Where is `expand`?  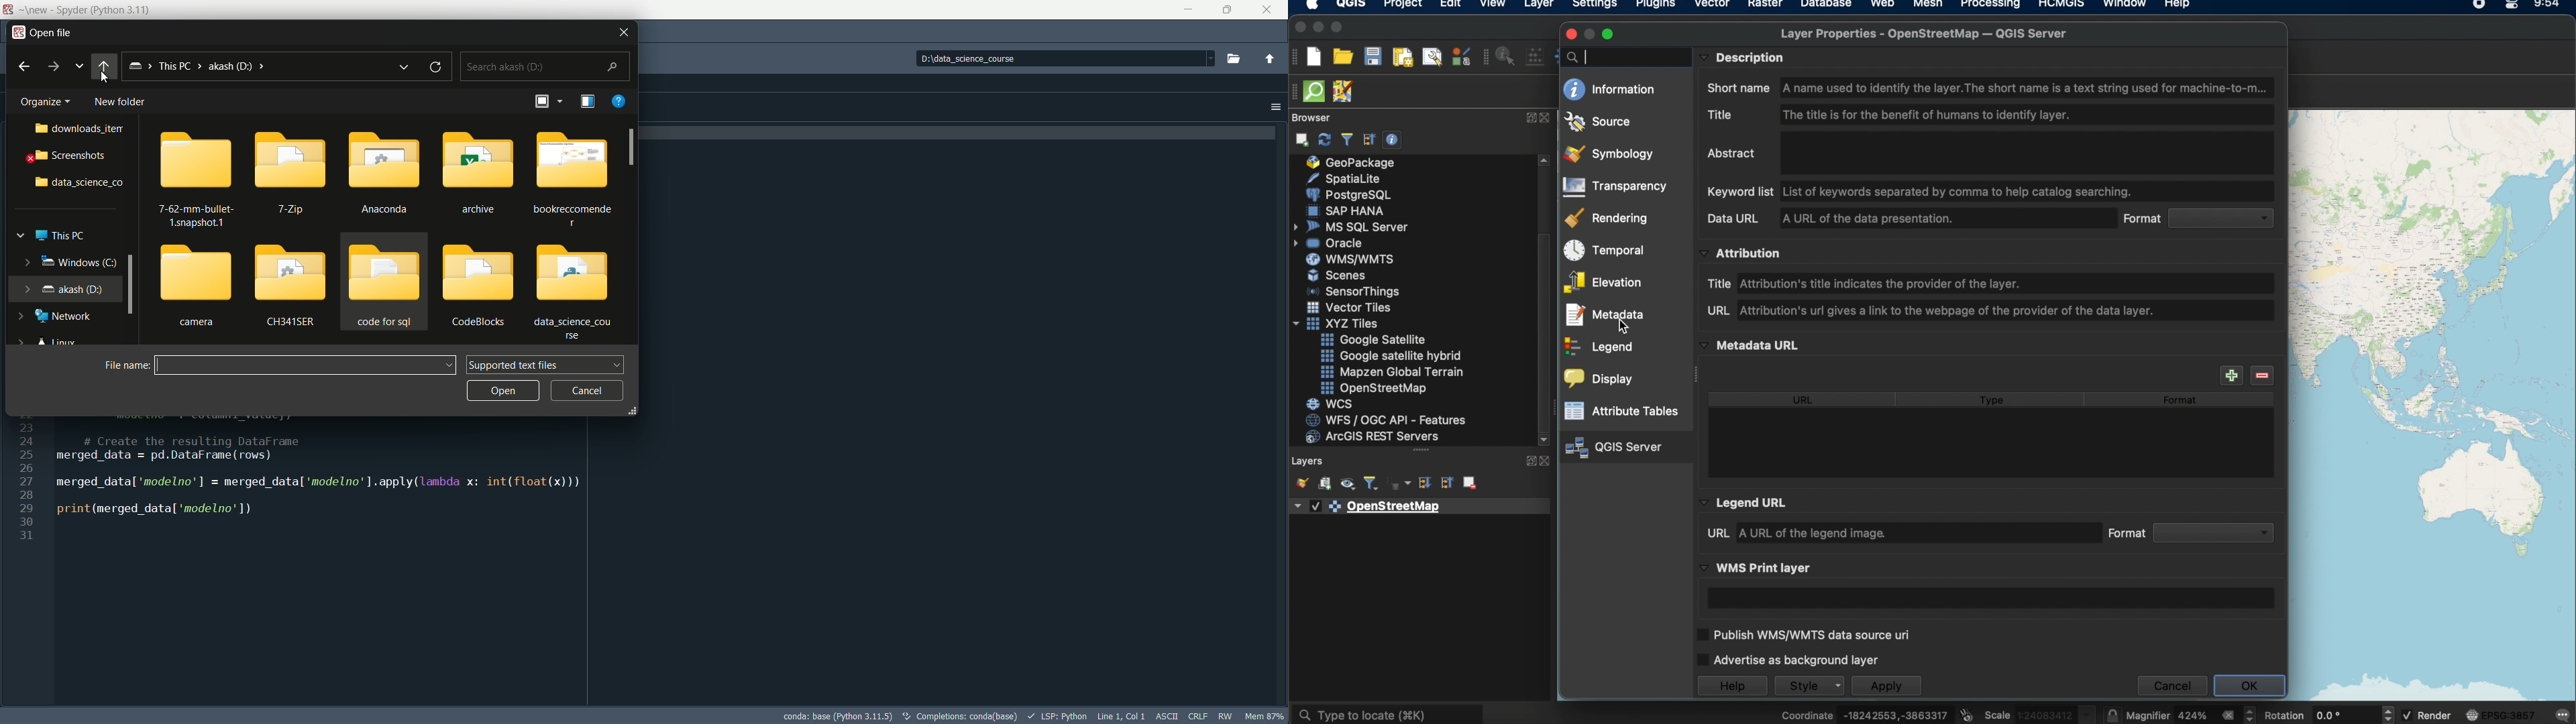 expand is located at coordinates (633, 410).